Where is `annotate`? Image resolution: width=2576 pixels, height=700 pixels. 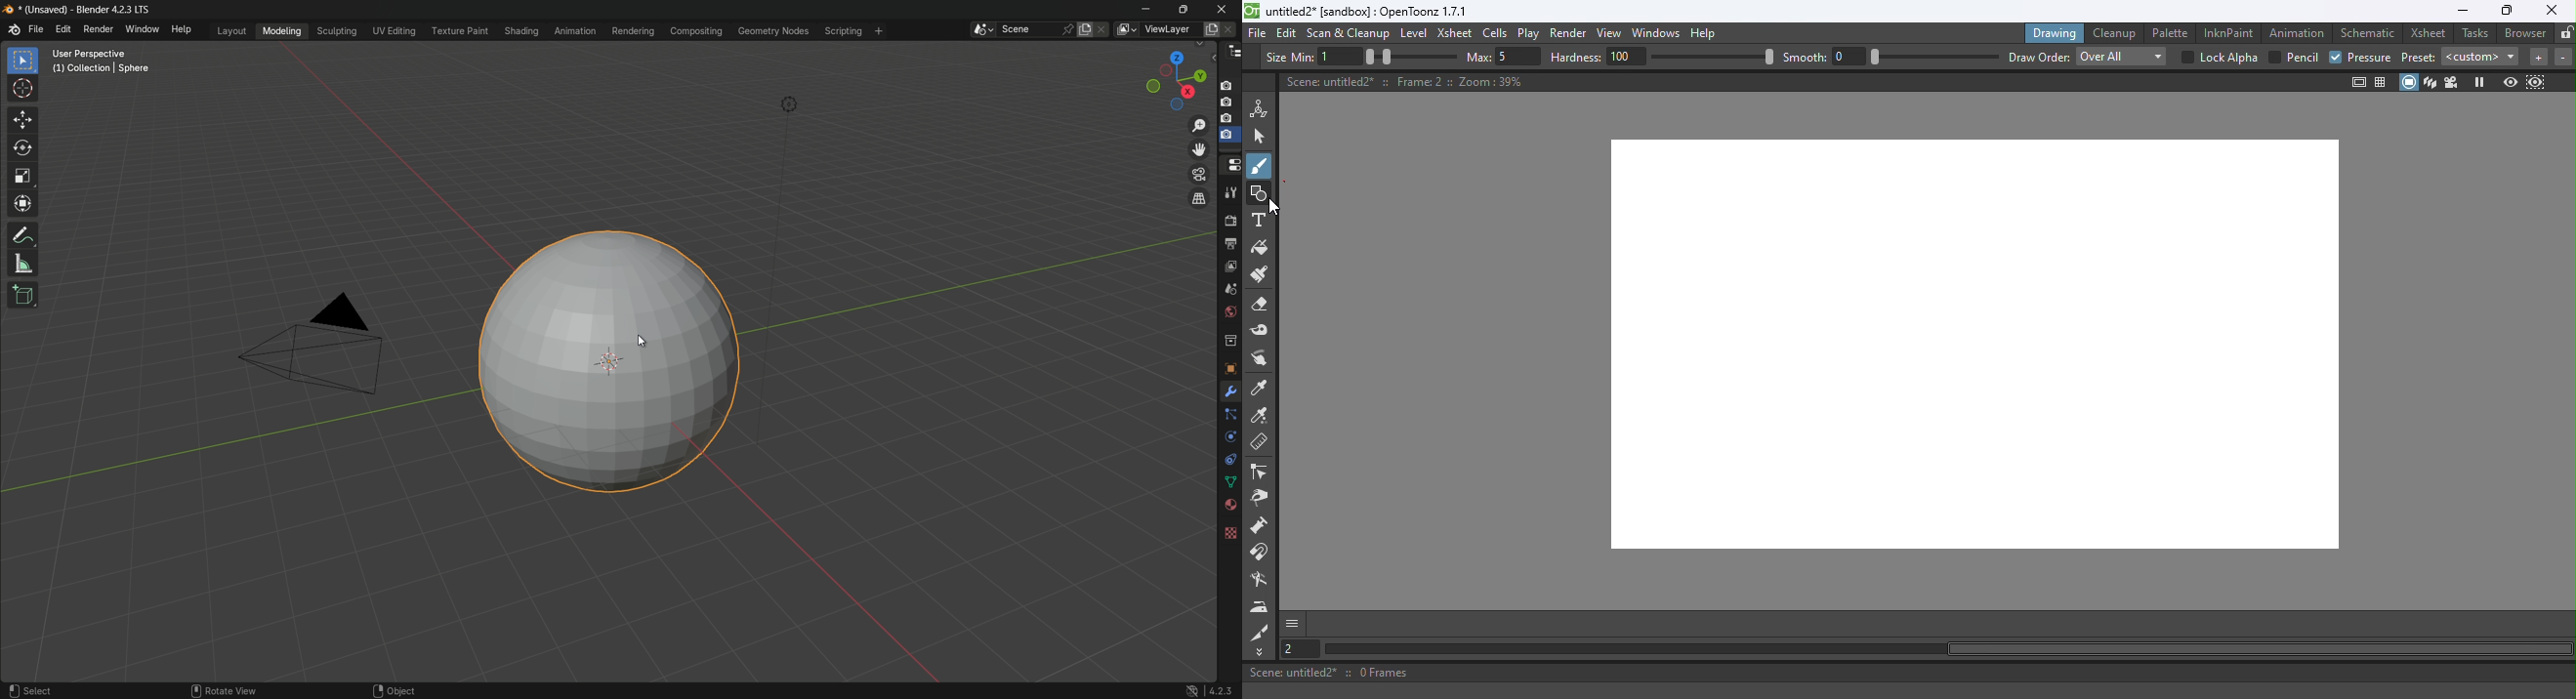
annotate is located at coordinates (23, 236).